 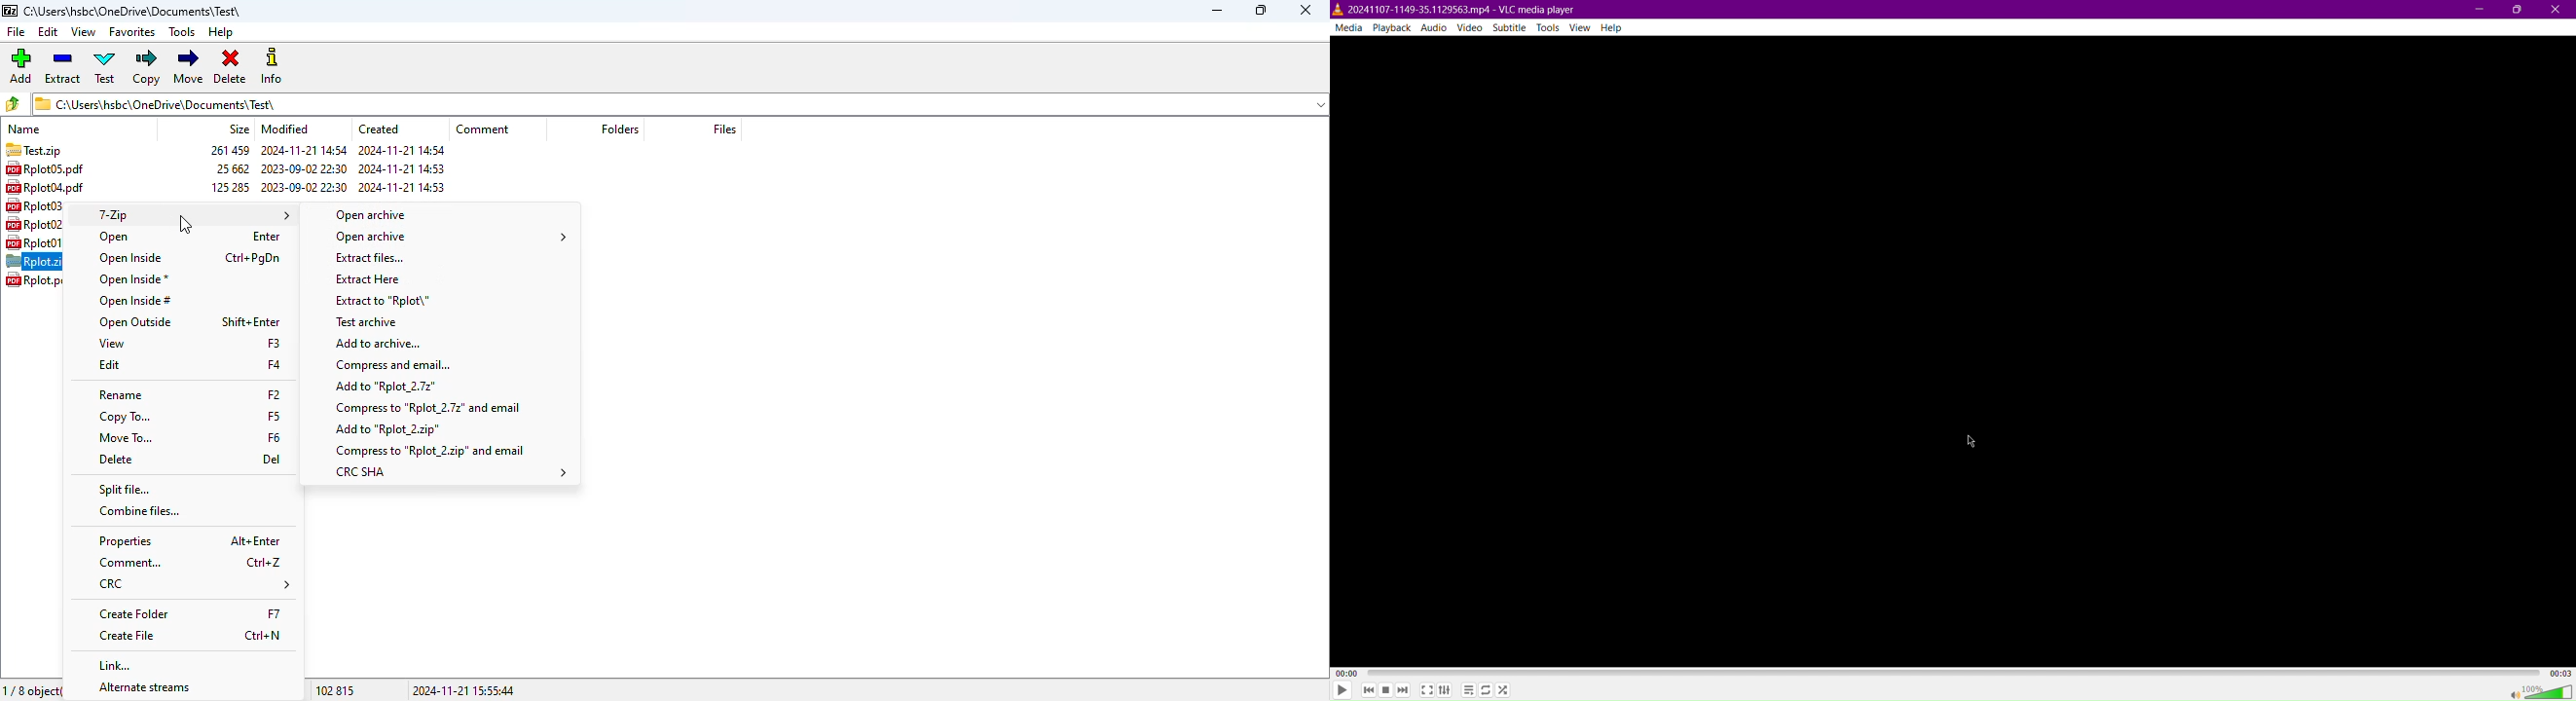 What do you see at coordinates (367, 323) in the screenshot?
I see `test archive` at bounding box center [367, 323].